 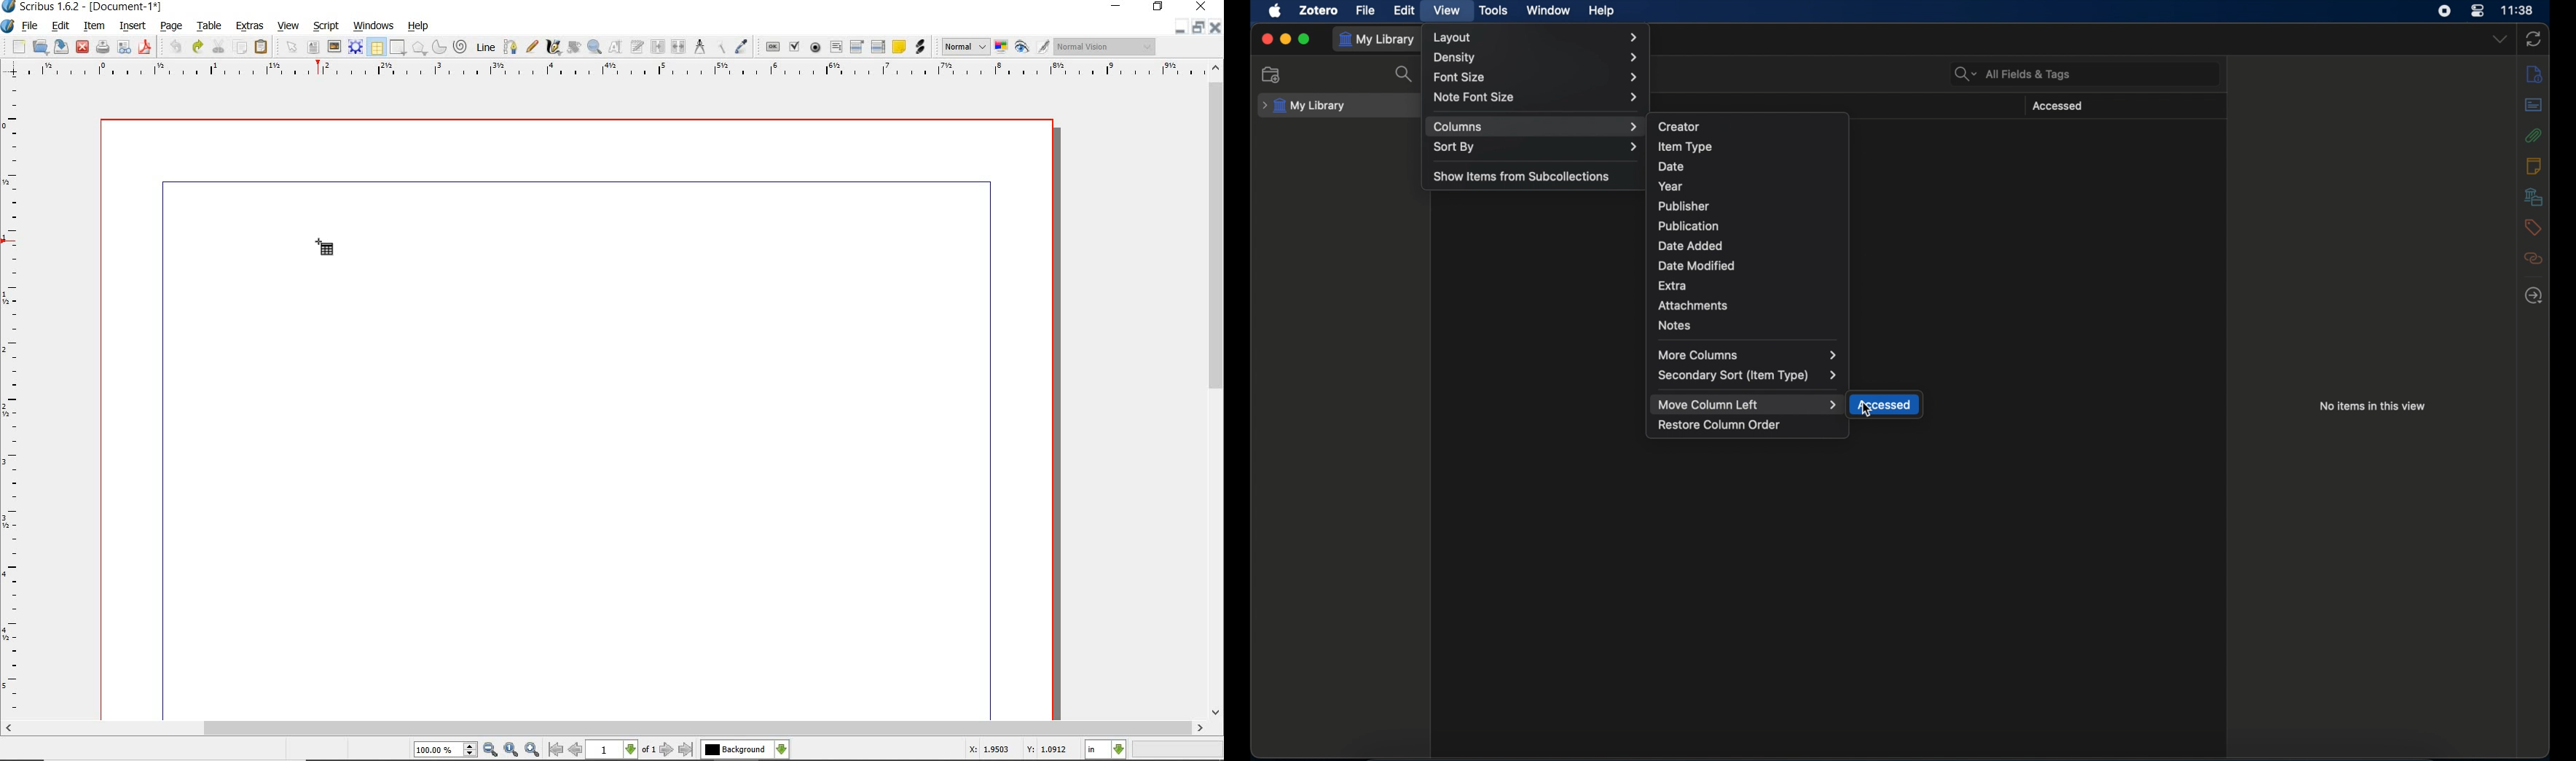 What do you see at coordinates (1271, 74) in the screenshot?
I see `new collection` at bounding box center [1271, 74].